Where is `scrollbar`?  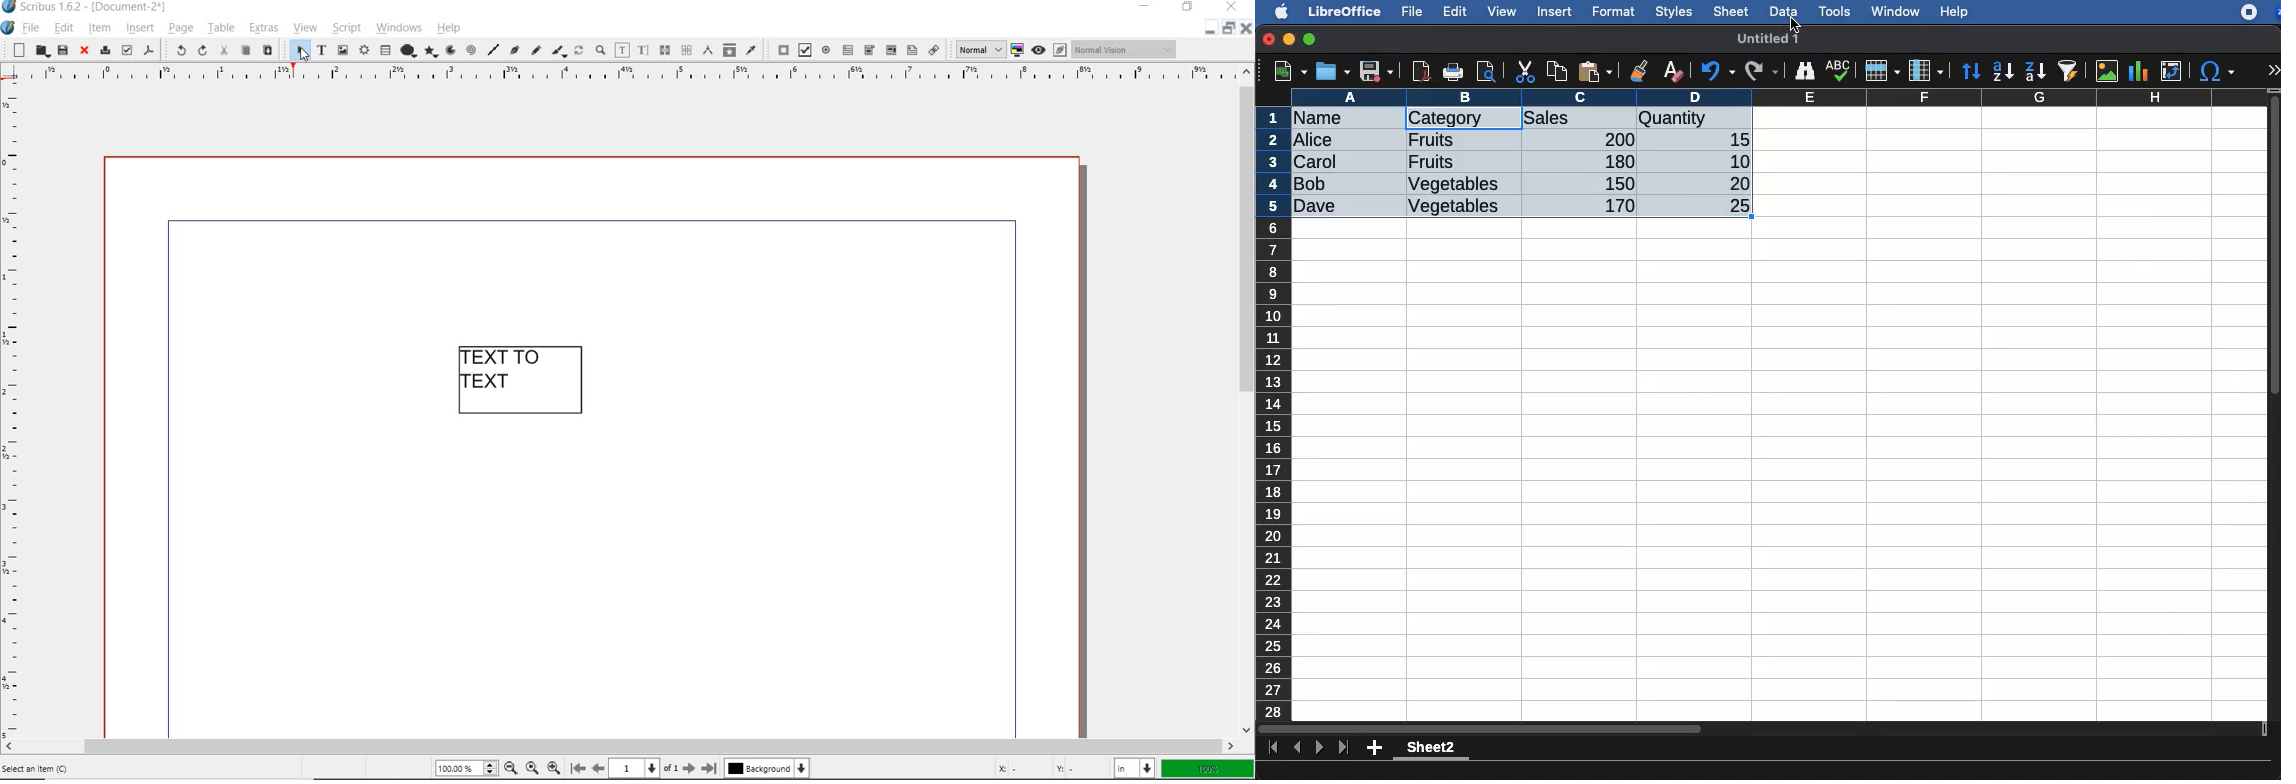
scrollbar is located at coordinates (619, 746).